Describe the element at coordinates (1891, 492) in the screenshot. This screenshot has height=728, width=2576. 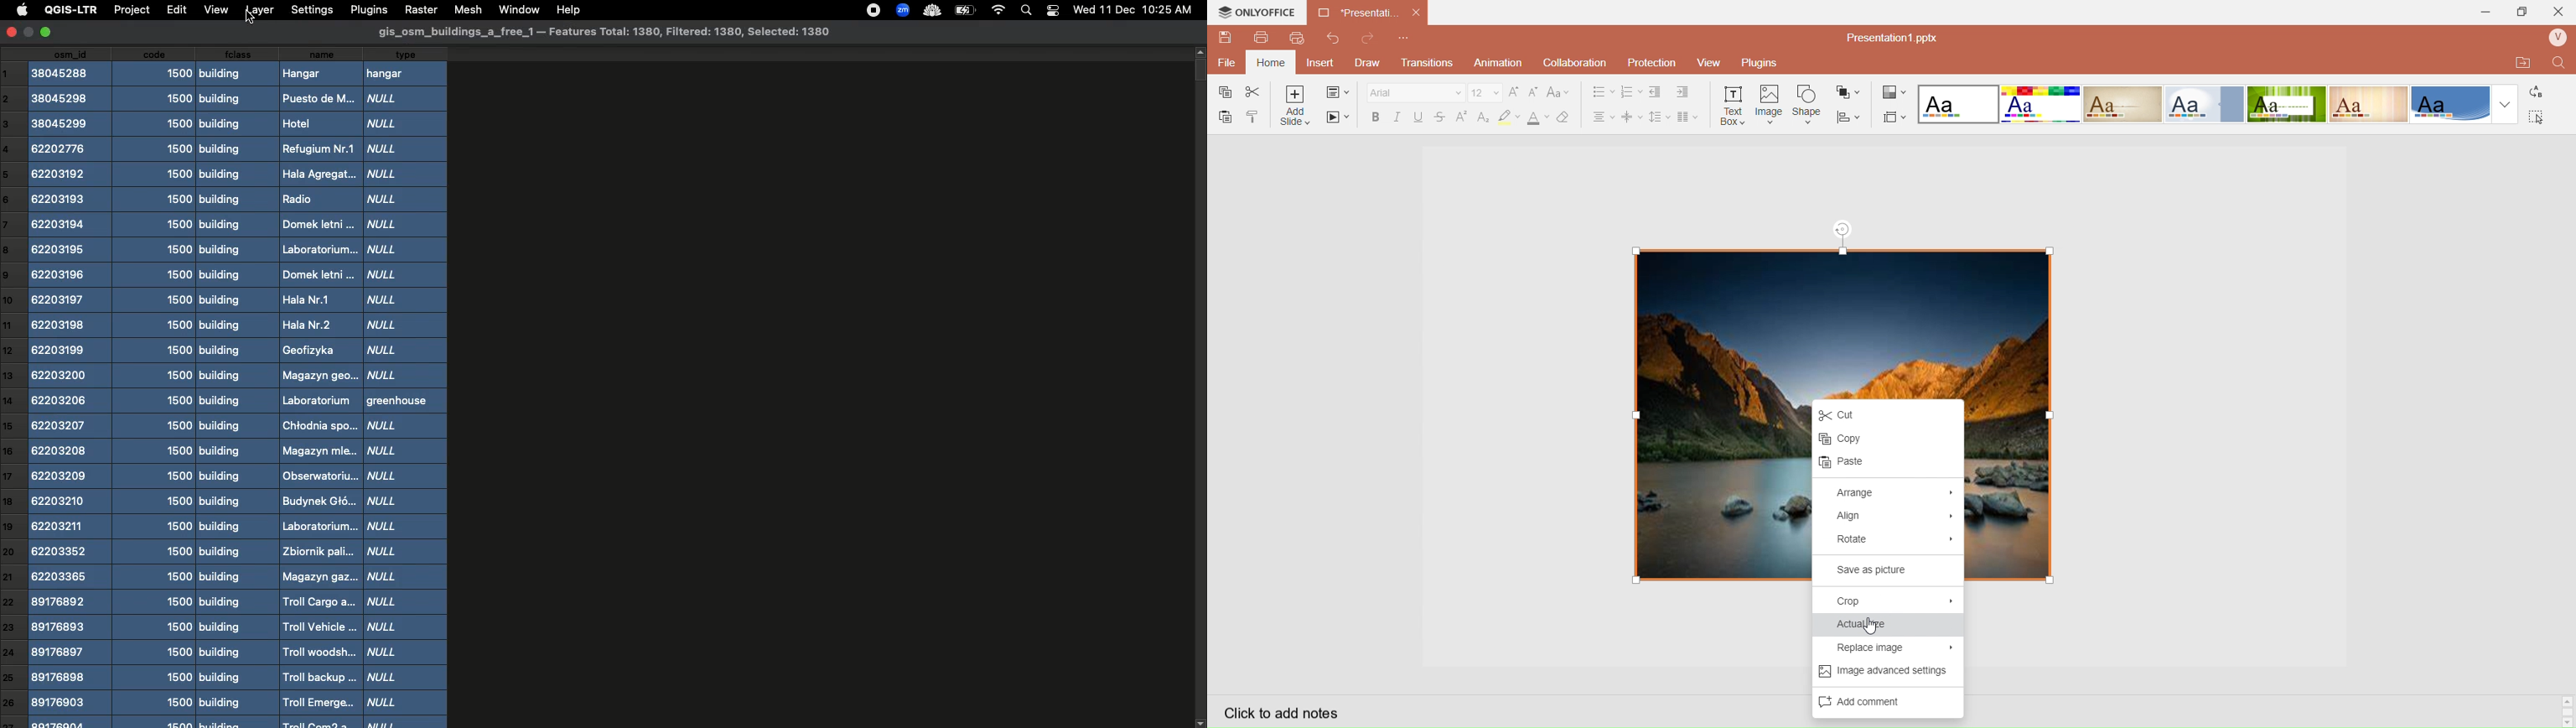
I see `Arrange` at that location.